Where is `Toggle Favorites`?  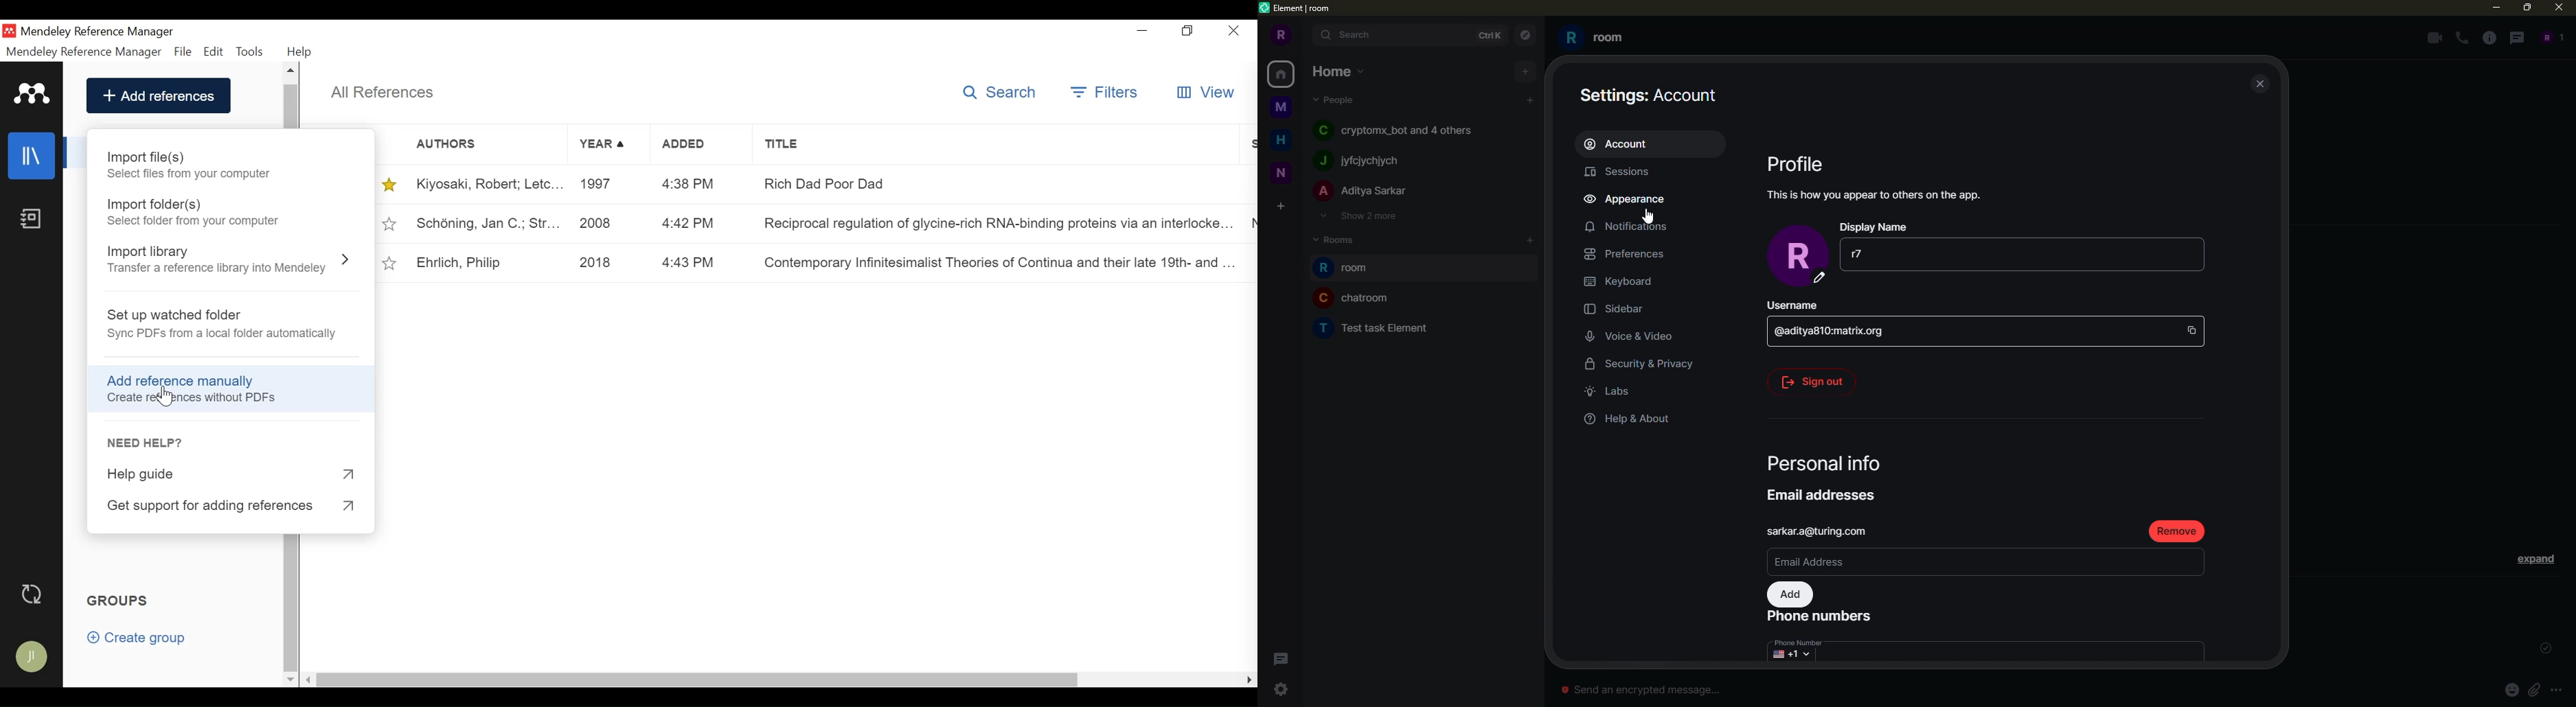
Toggle Favorites is located at coordinates (390, 183).